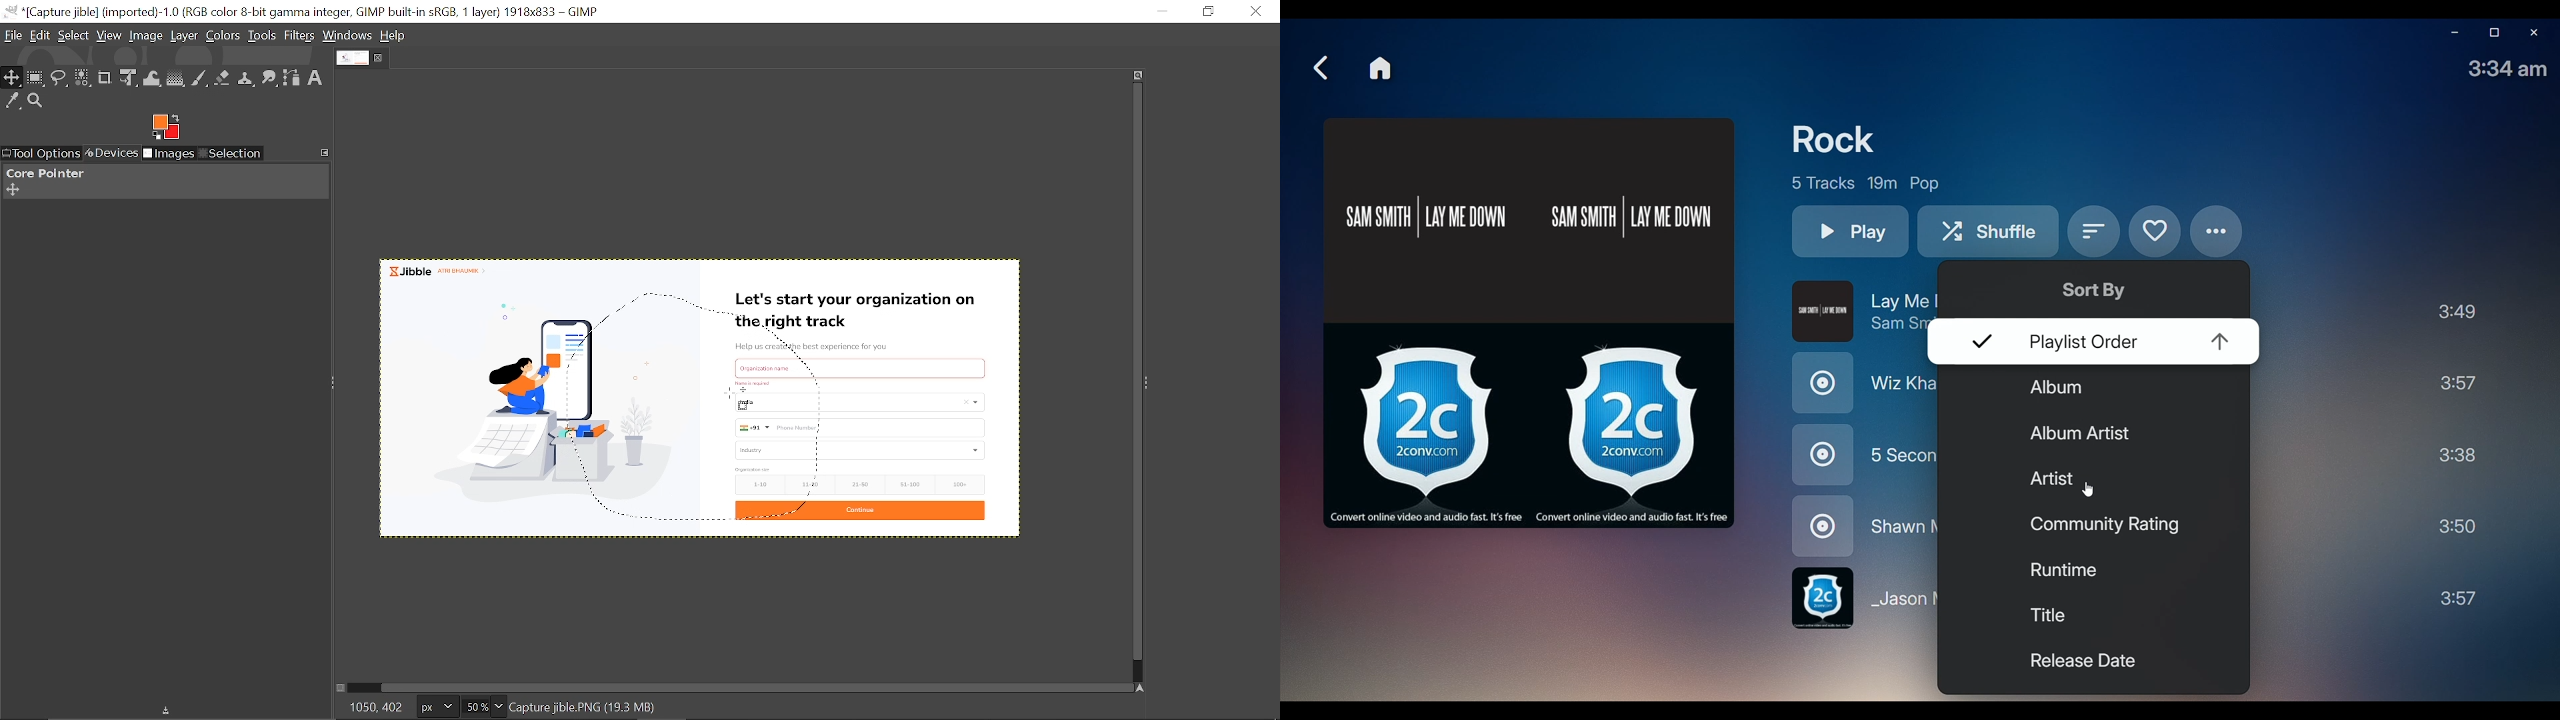 The height and width of the screenshot is (728, 2576). I want to click on Let's start your organization on
the right track, so click(859, 312).